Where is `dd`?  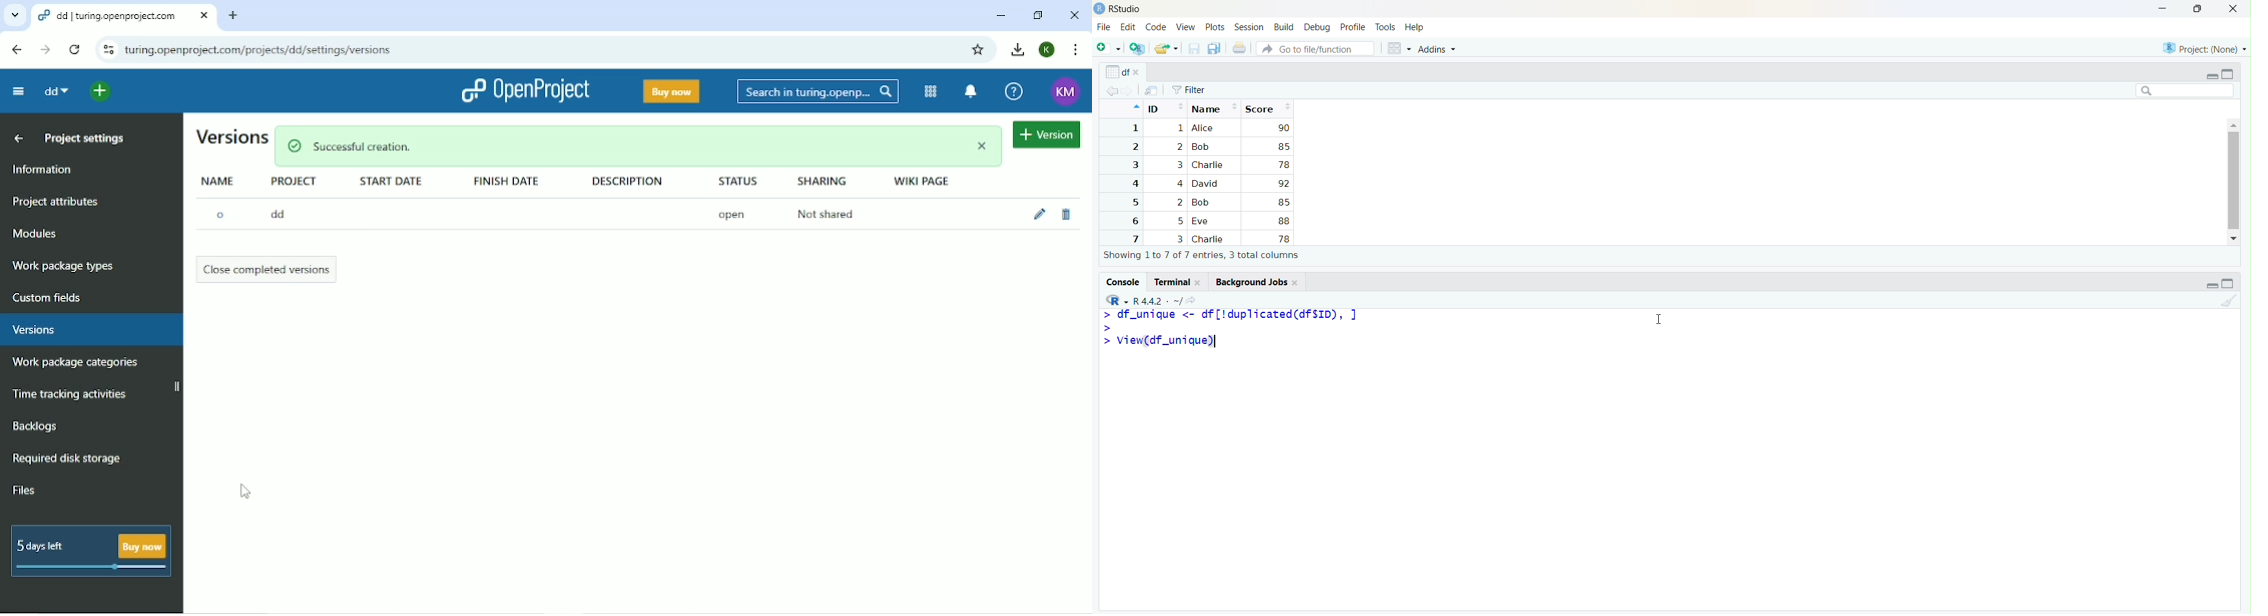
dd is located at coordinates (57, 90).